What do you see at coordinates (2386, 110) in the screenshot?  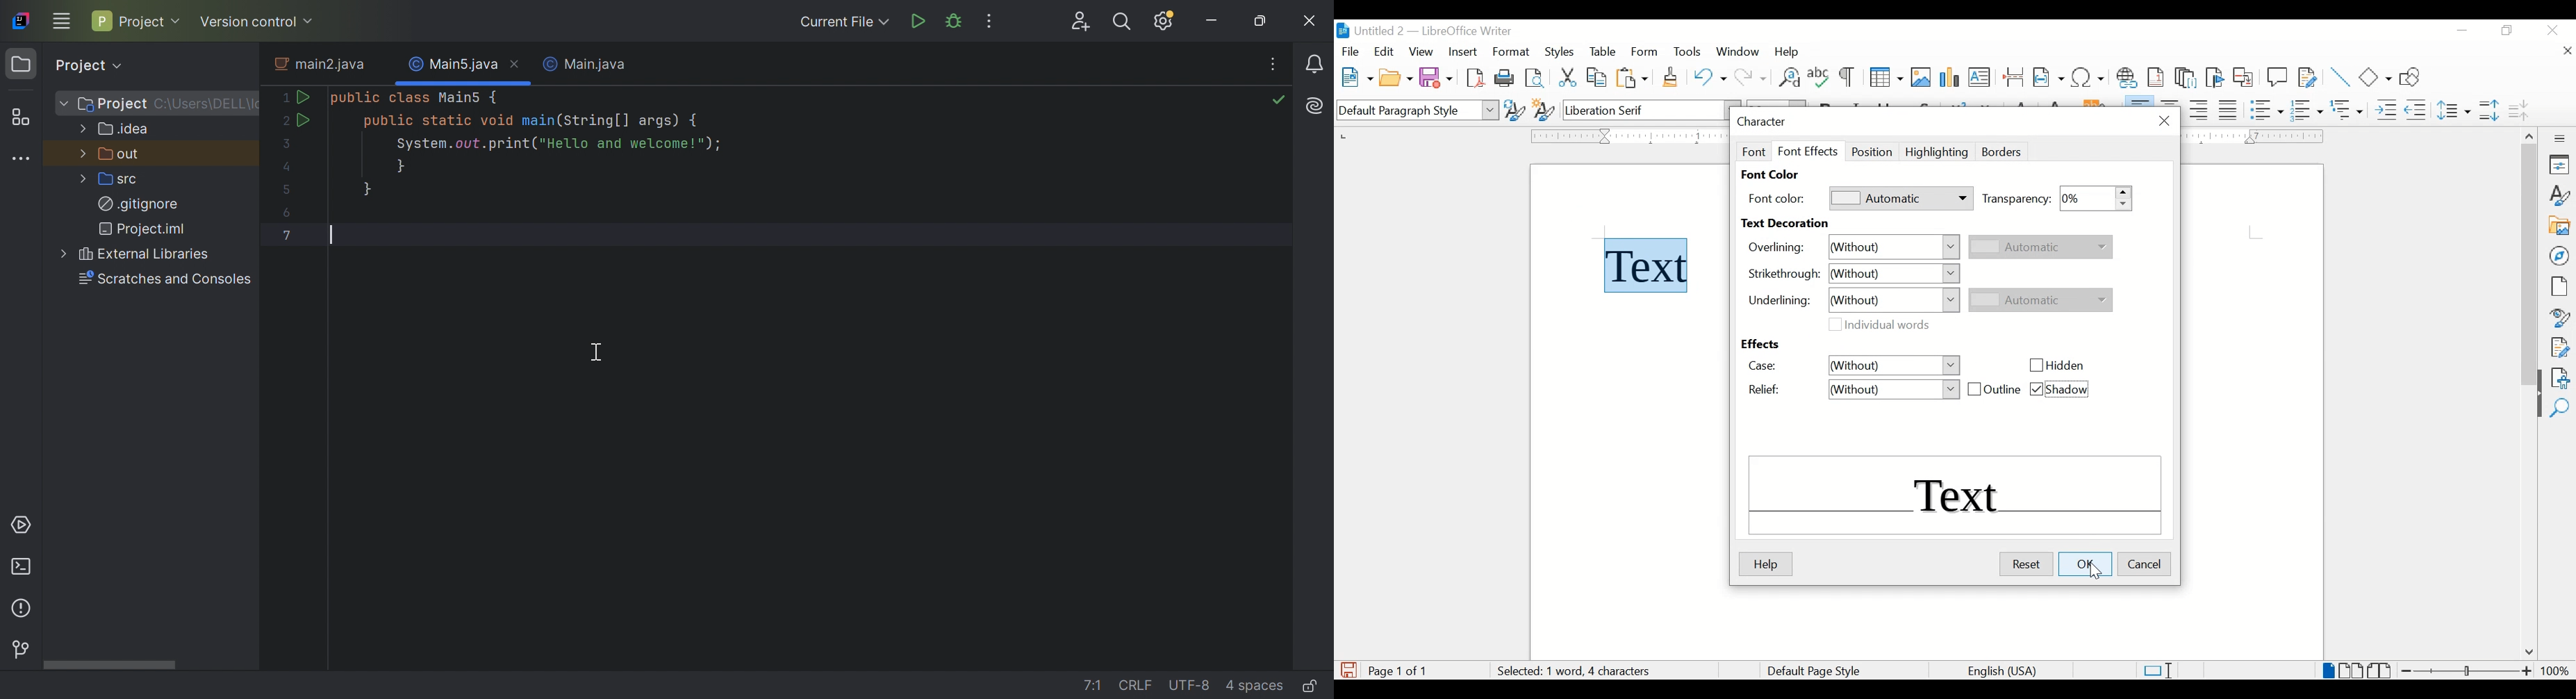 I see `increase indent` at bounding box center [2386, 110].